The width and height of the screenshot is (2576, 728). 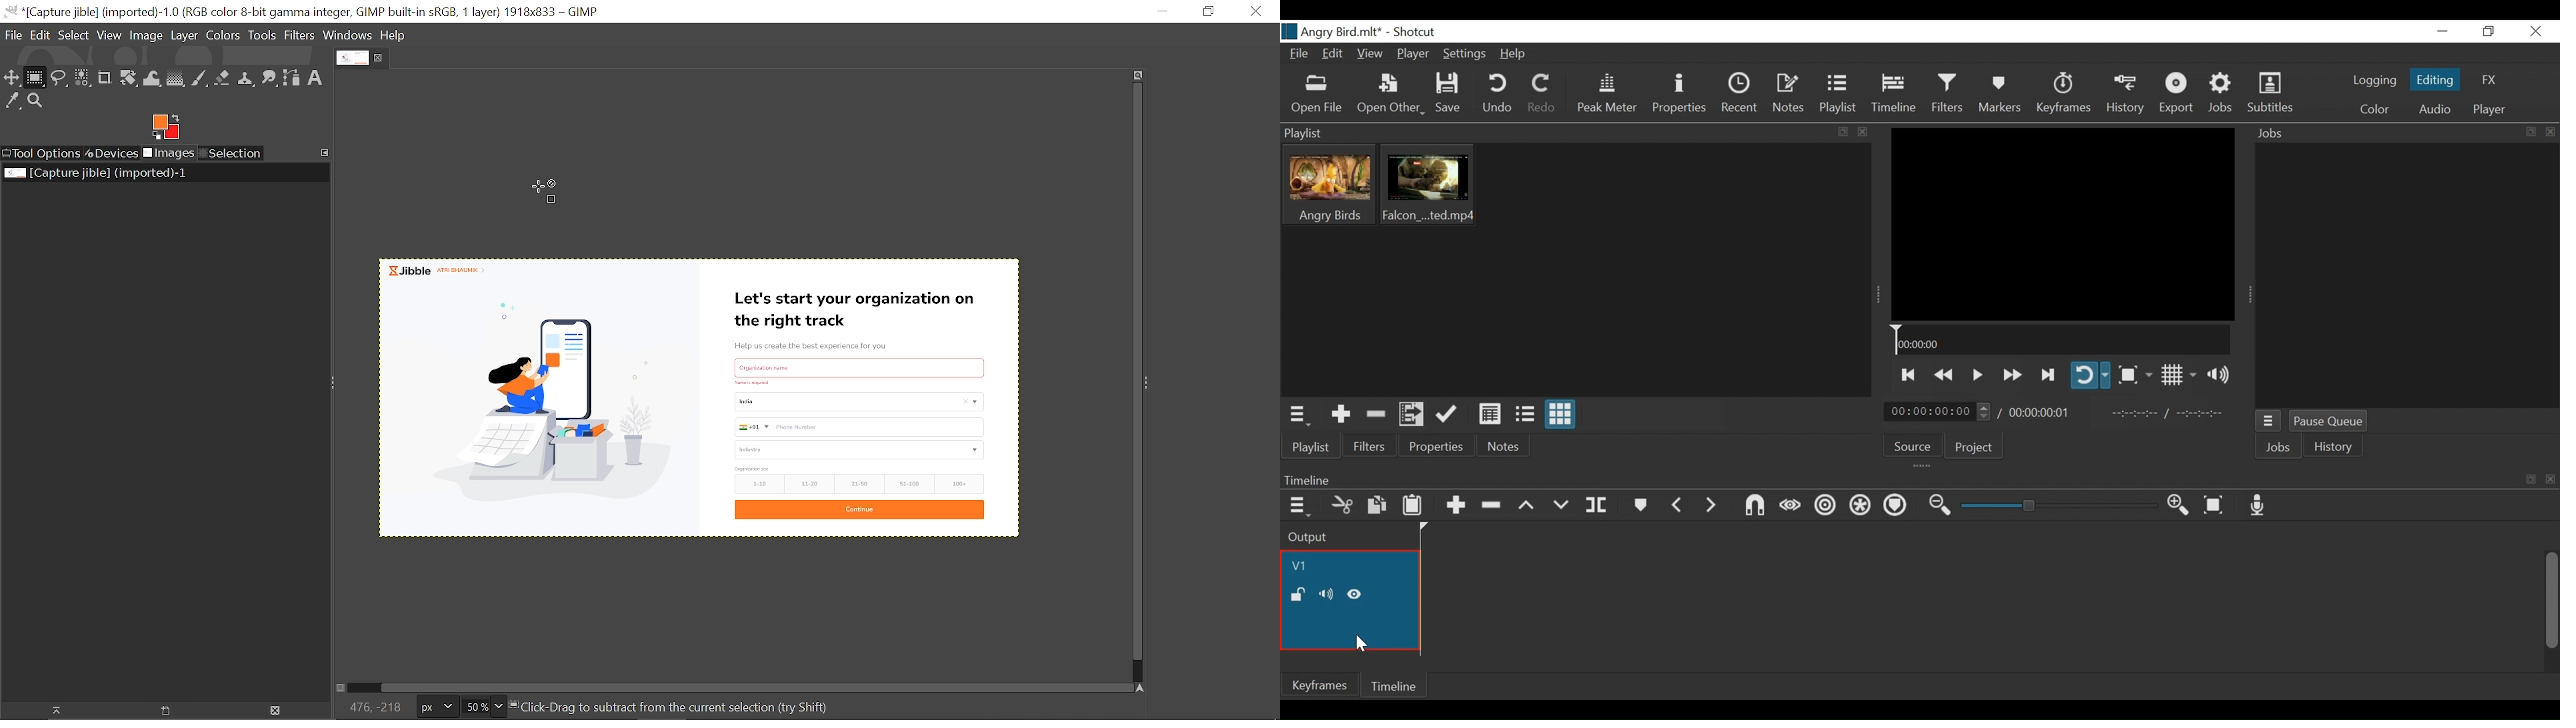 What do you see at coordinates (2487, 110) in the screenshot?
I see `` at bounding box center [2487, 110].